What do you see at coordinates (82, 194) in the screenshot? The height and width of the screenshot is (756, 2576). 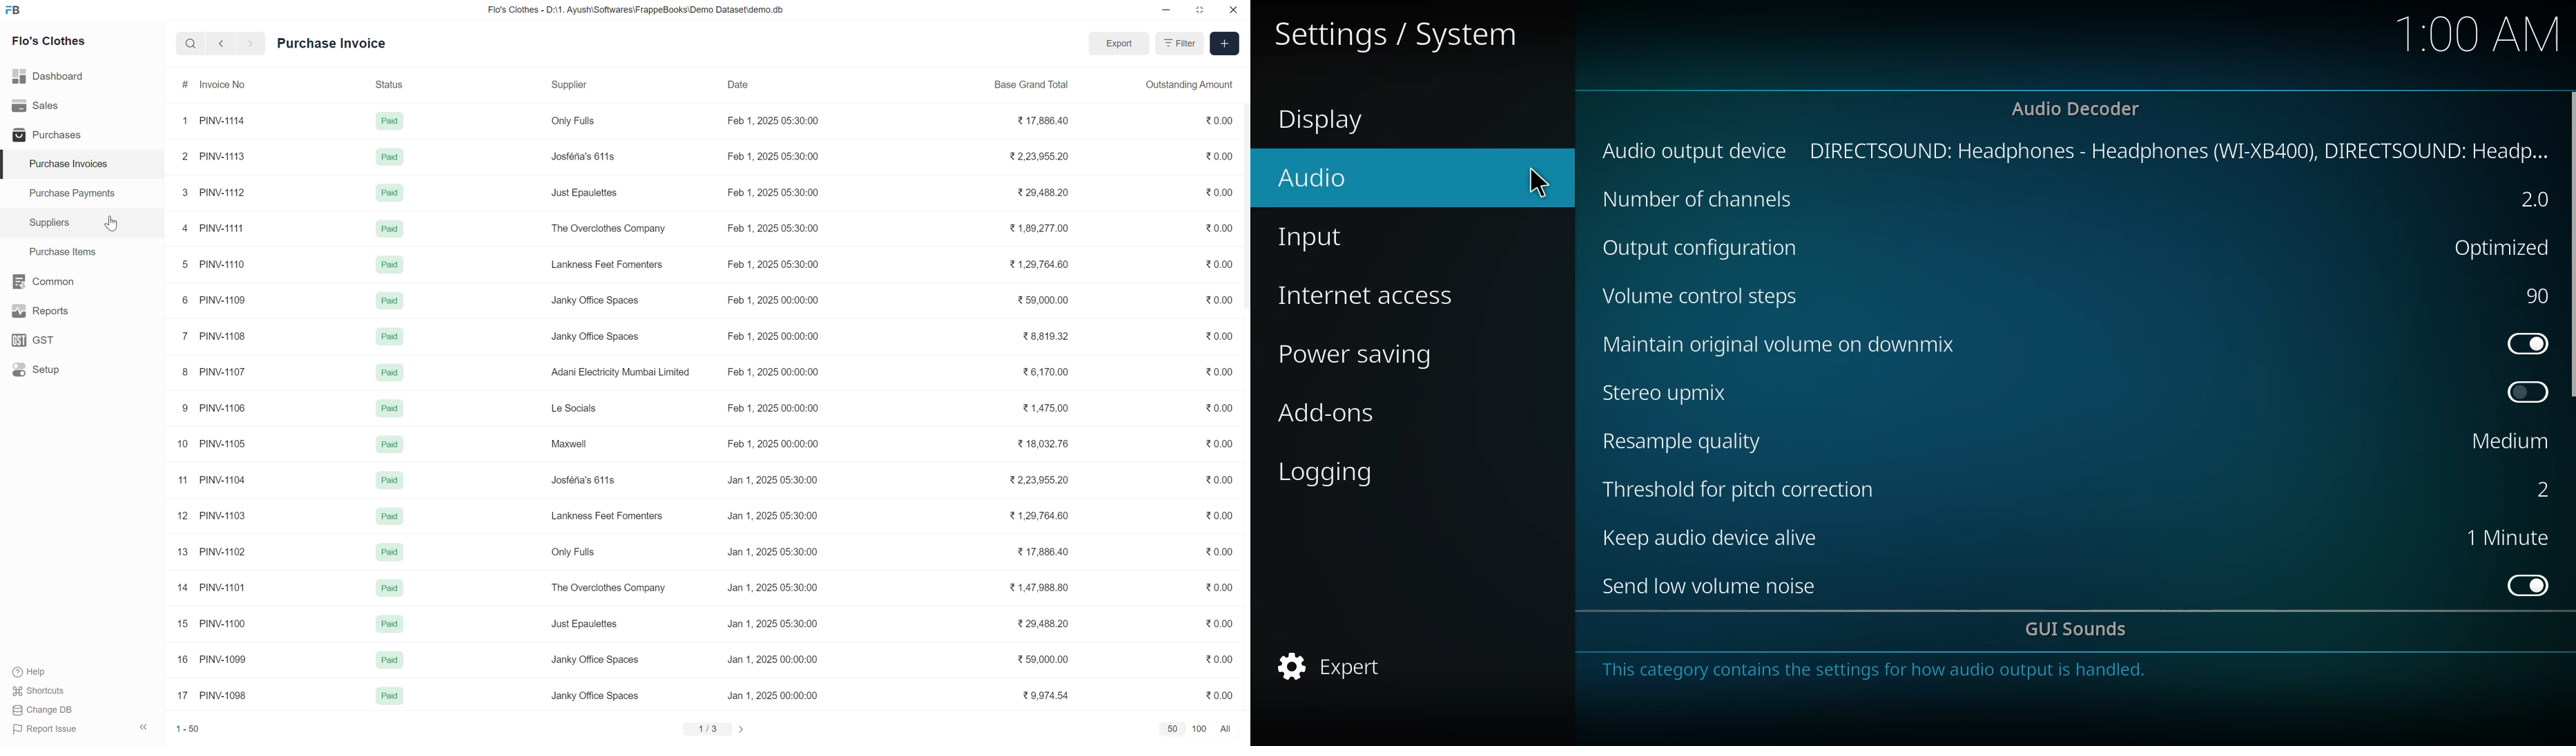 I see `Purchase Payments` at bounding box center [82, 194].